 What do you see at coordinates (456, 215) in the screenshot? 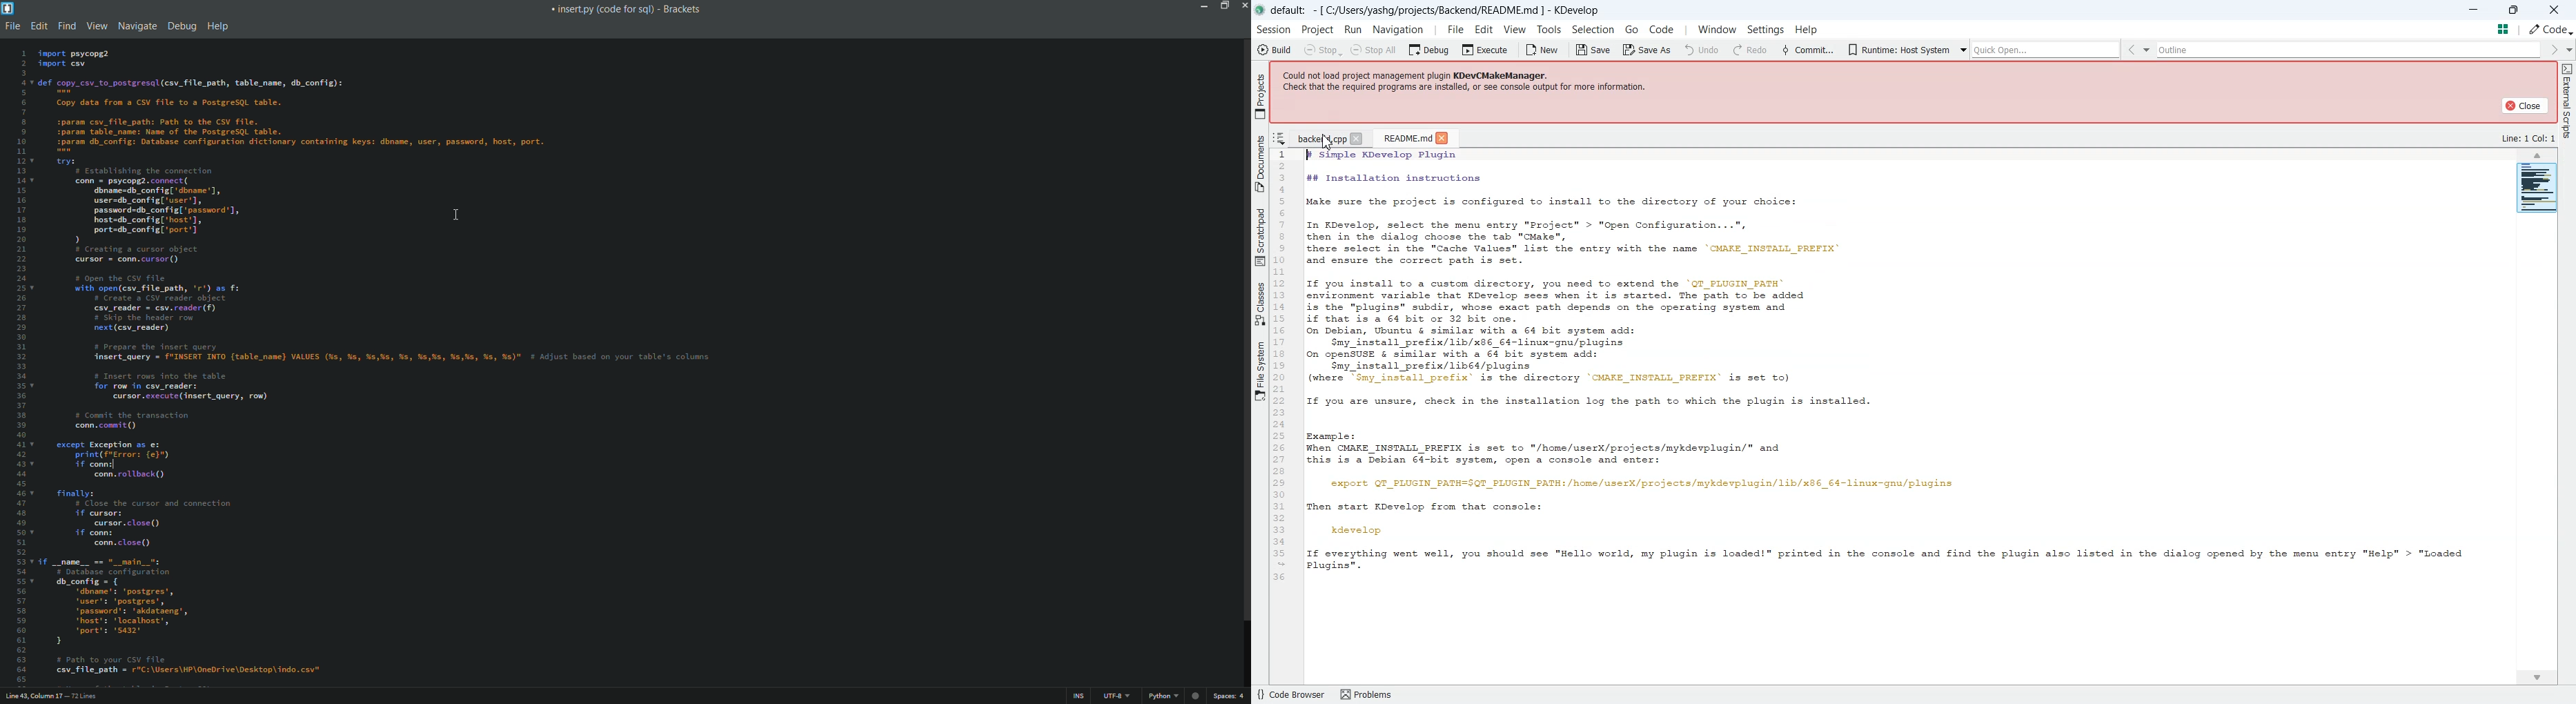
I see `cursor` at bounding box center [456, 215].